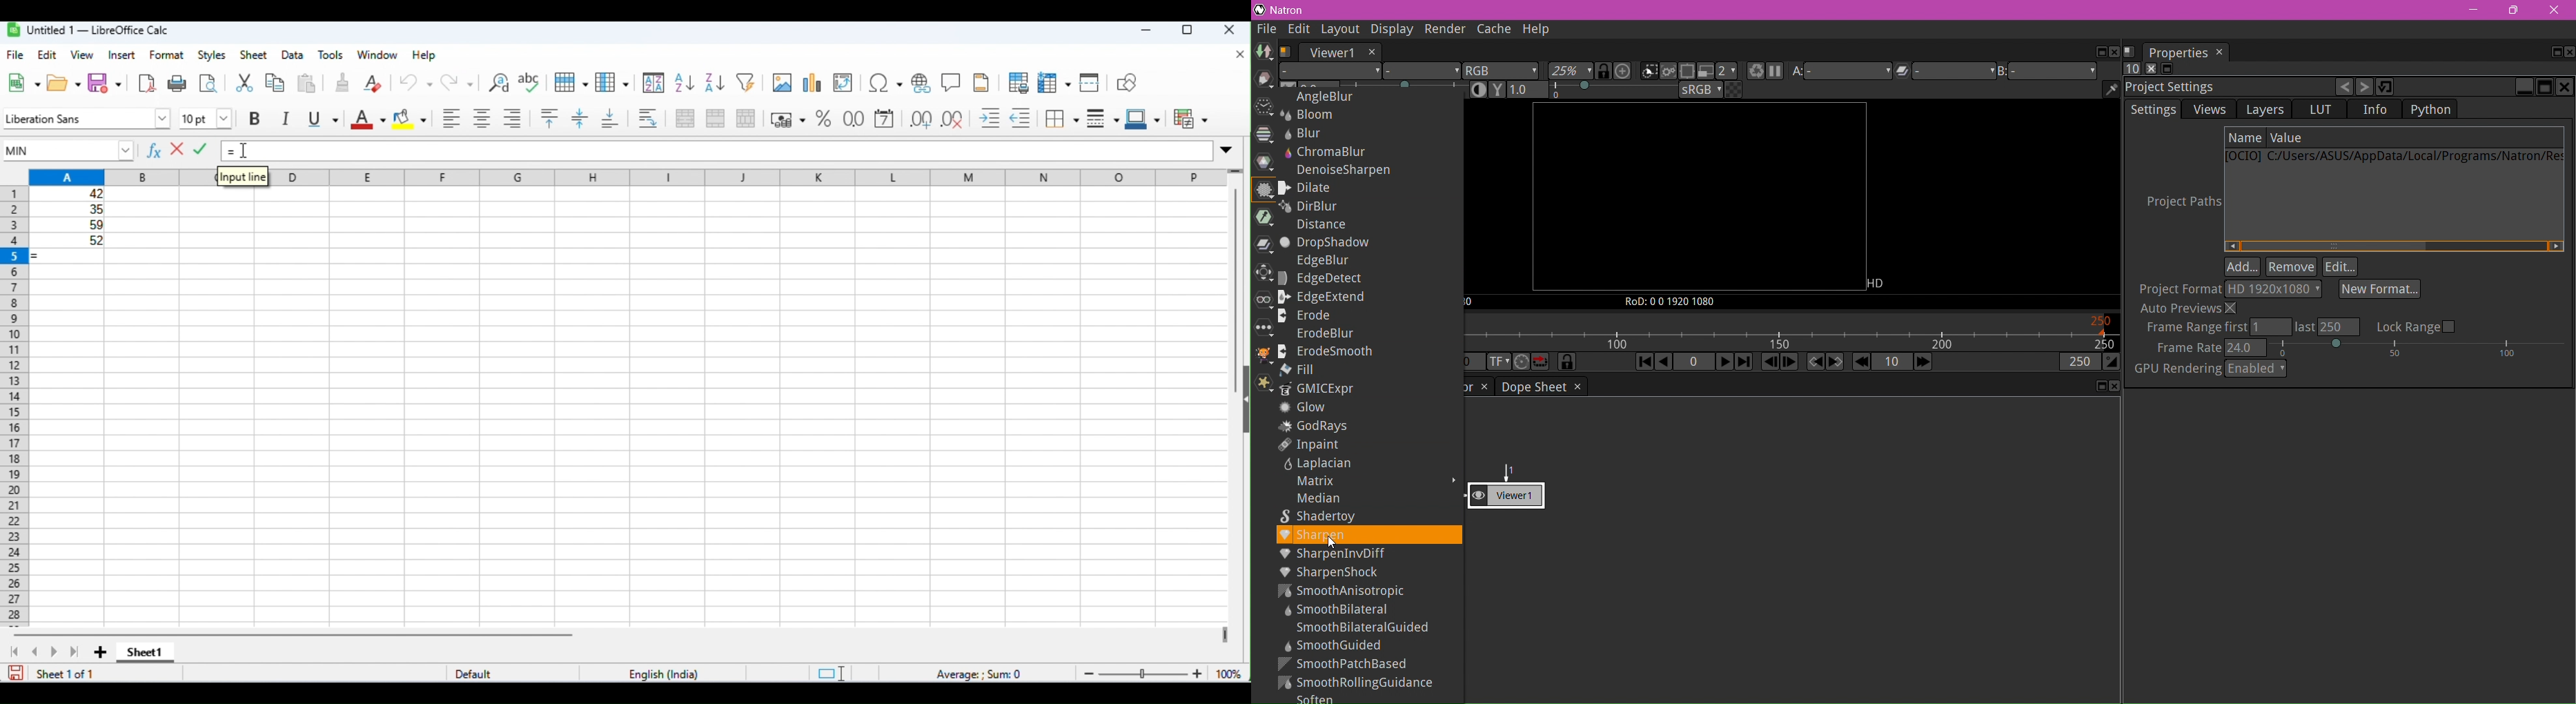 The height and width of the screenshot is (728, 2576). What do you see at coordinates (232, 153) in the screenshot?
I see `=` at bounding box center [232, 153].